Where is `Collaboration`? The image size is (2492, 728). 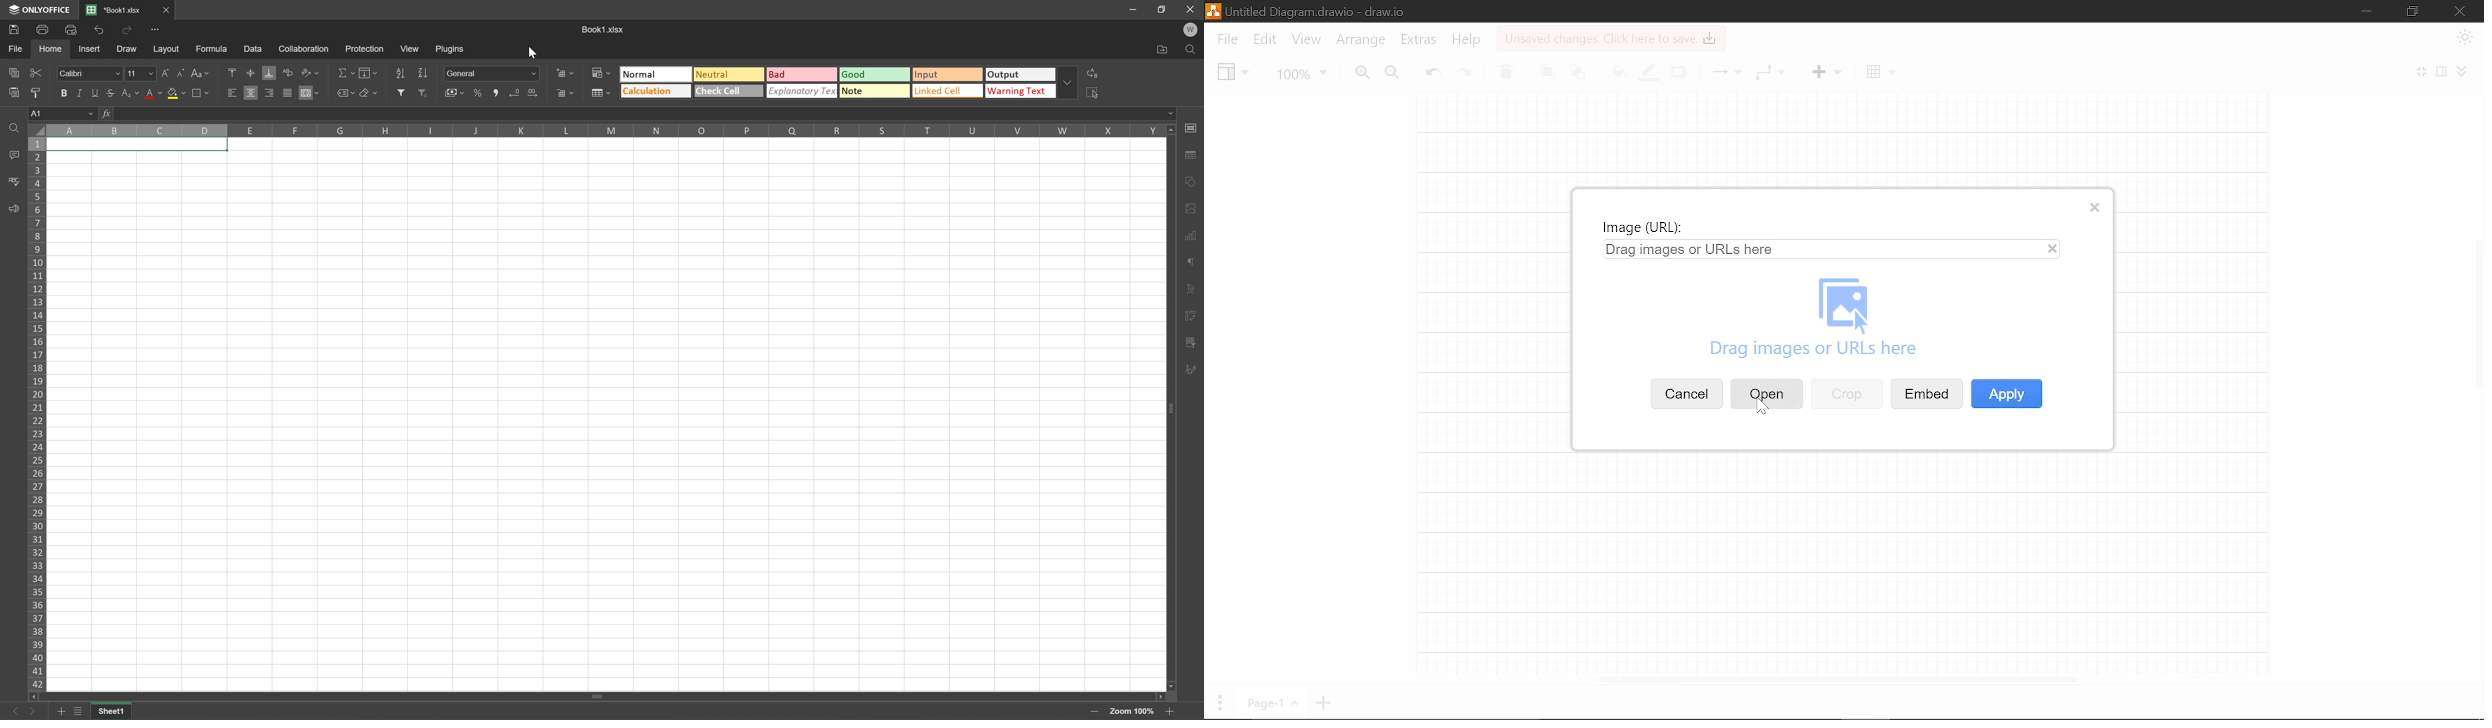
Collaboration is located at coordinates (307, 49).